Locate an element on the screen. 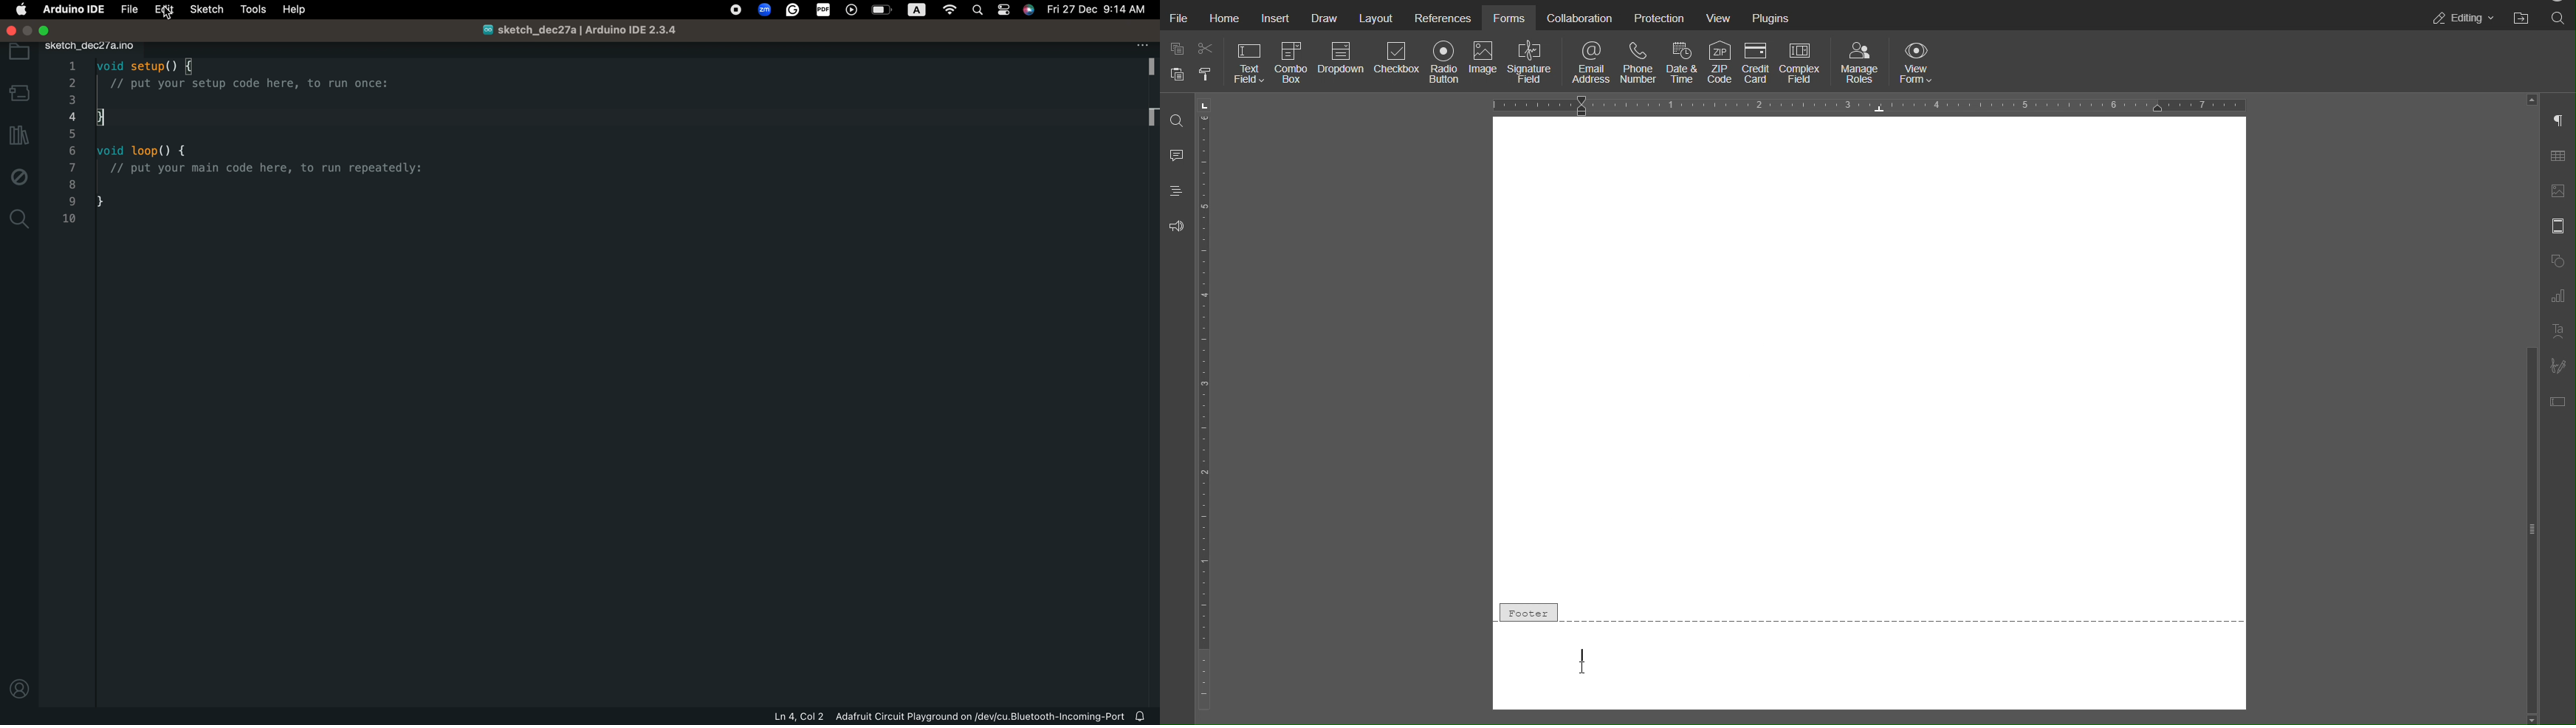 Image resolution: width=2576 pixels, height=728 pixels. Layout is located at coordinates (1376, 17).